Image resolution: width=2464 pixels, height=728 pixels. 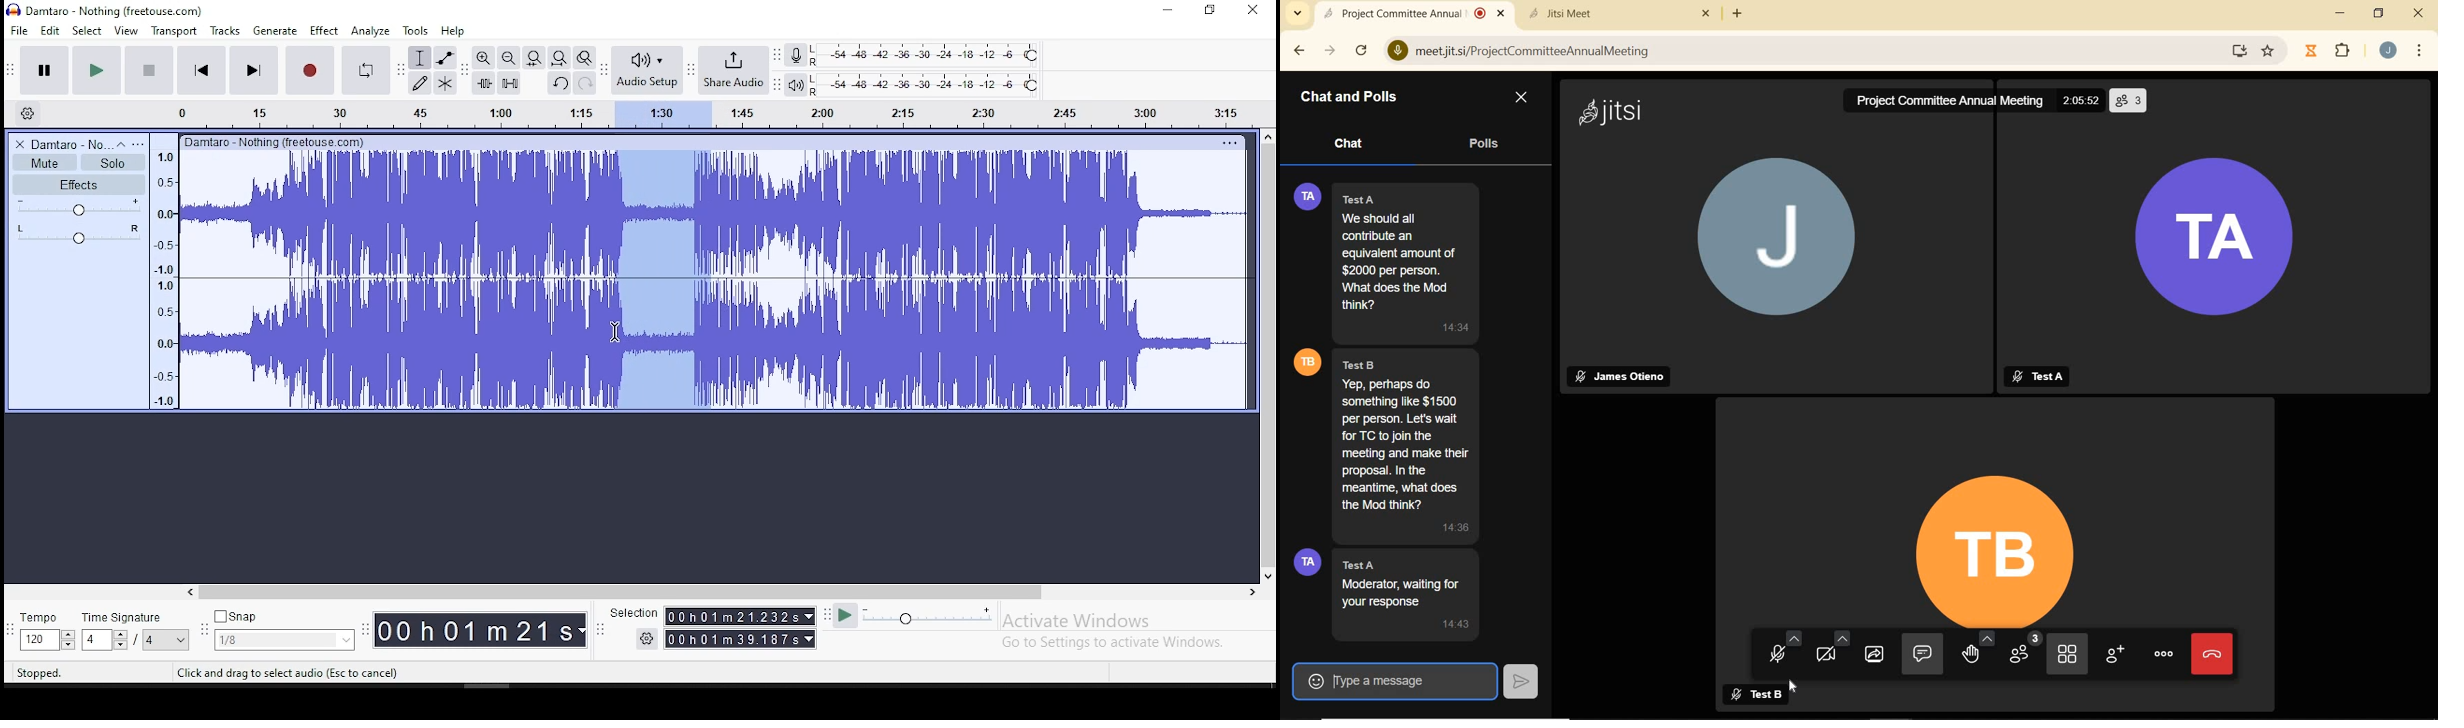 What do you see at coordinates (1267, 136) in the screenshot?
I see `up` at bounding box center [1267, 136].